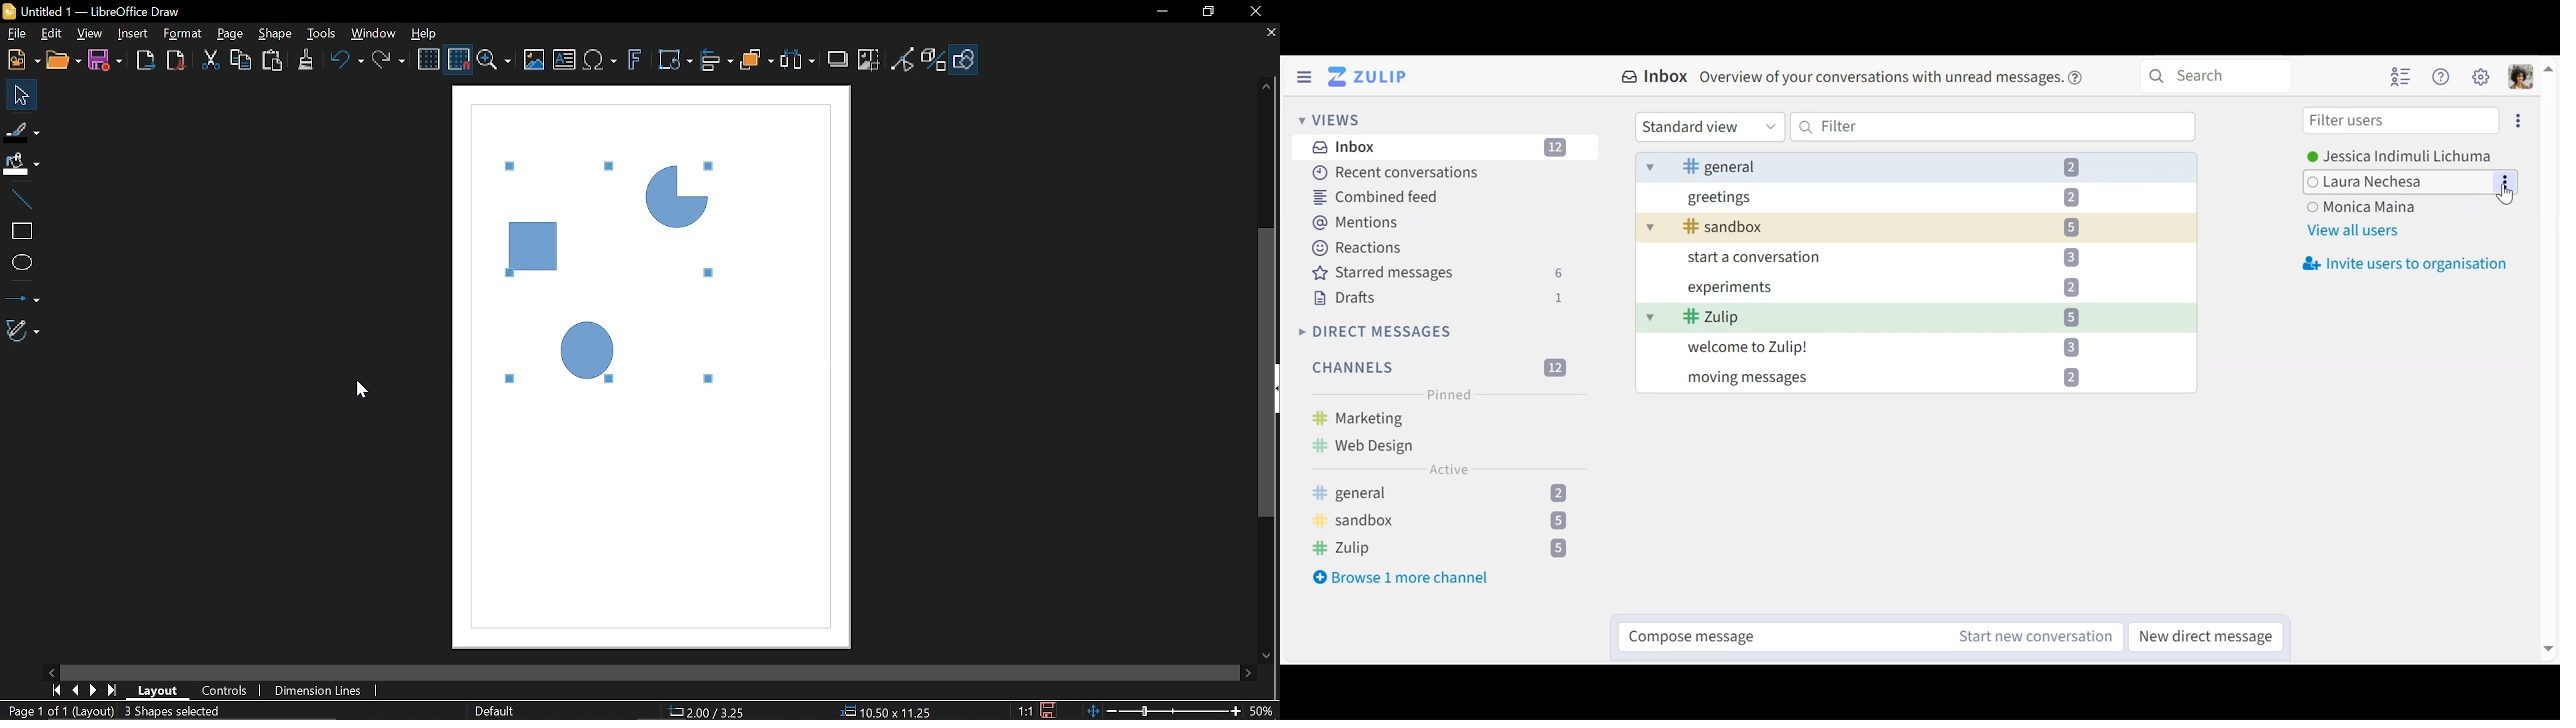  I want to click on Drafts, so click(1437, 297).